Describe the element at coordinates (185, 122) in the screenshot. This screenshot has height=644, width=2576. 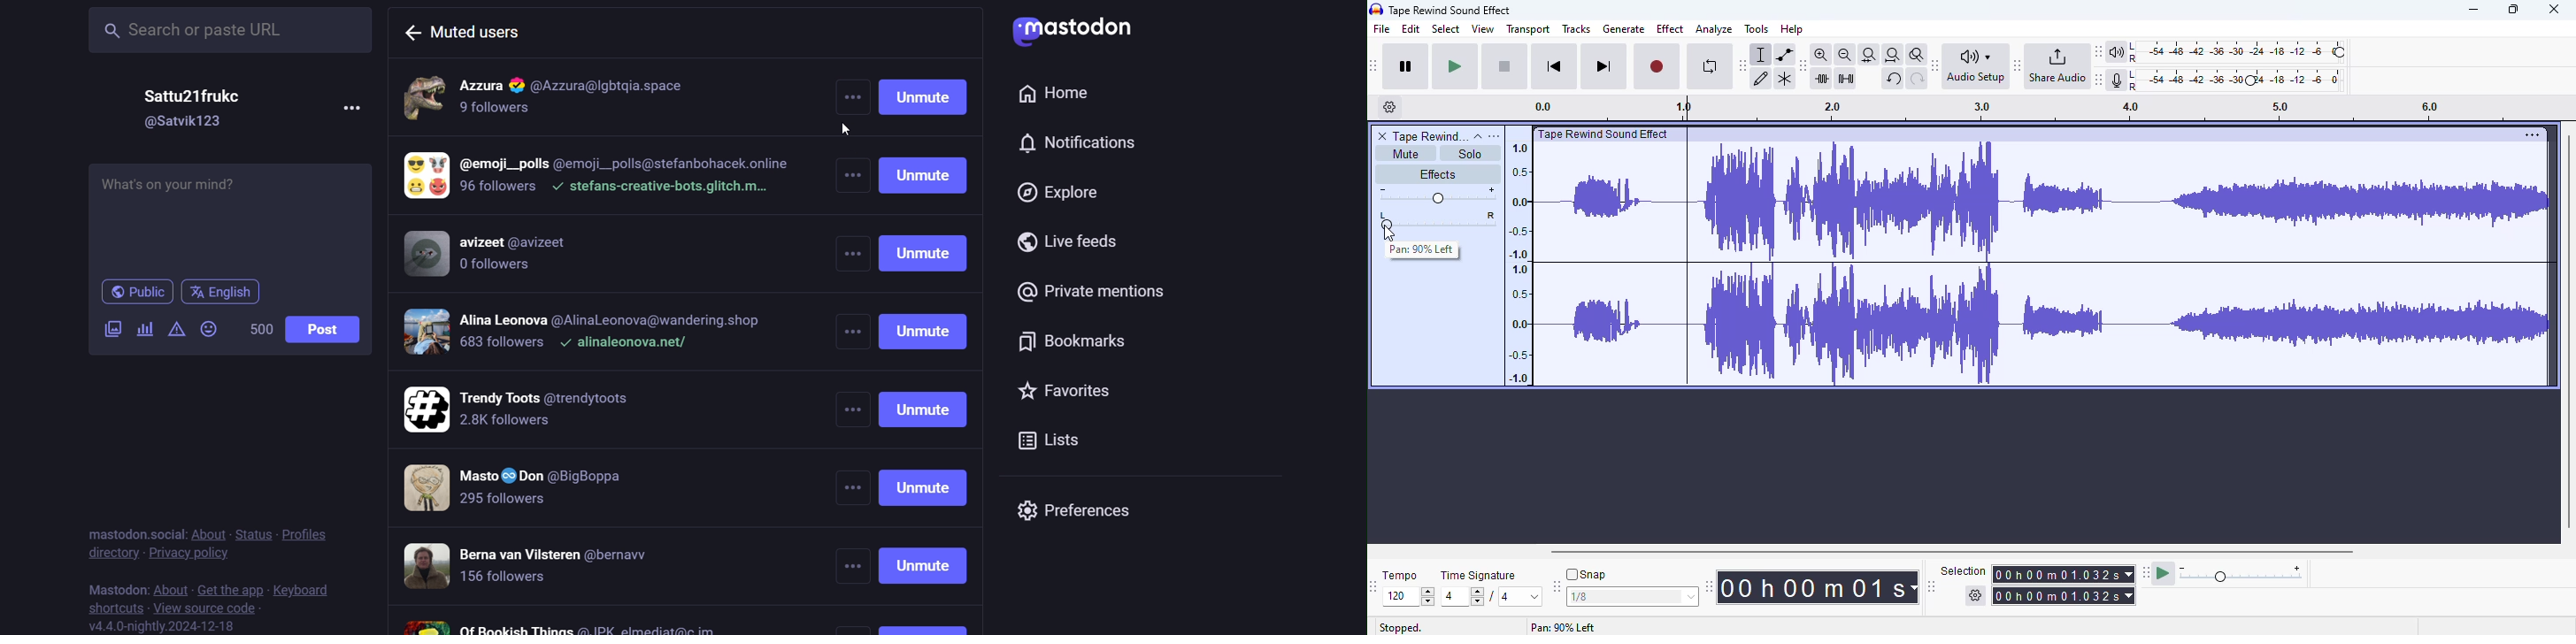
I see `id` at that location.